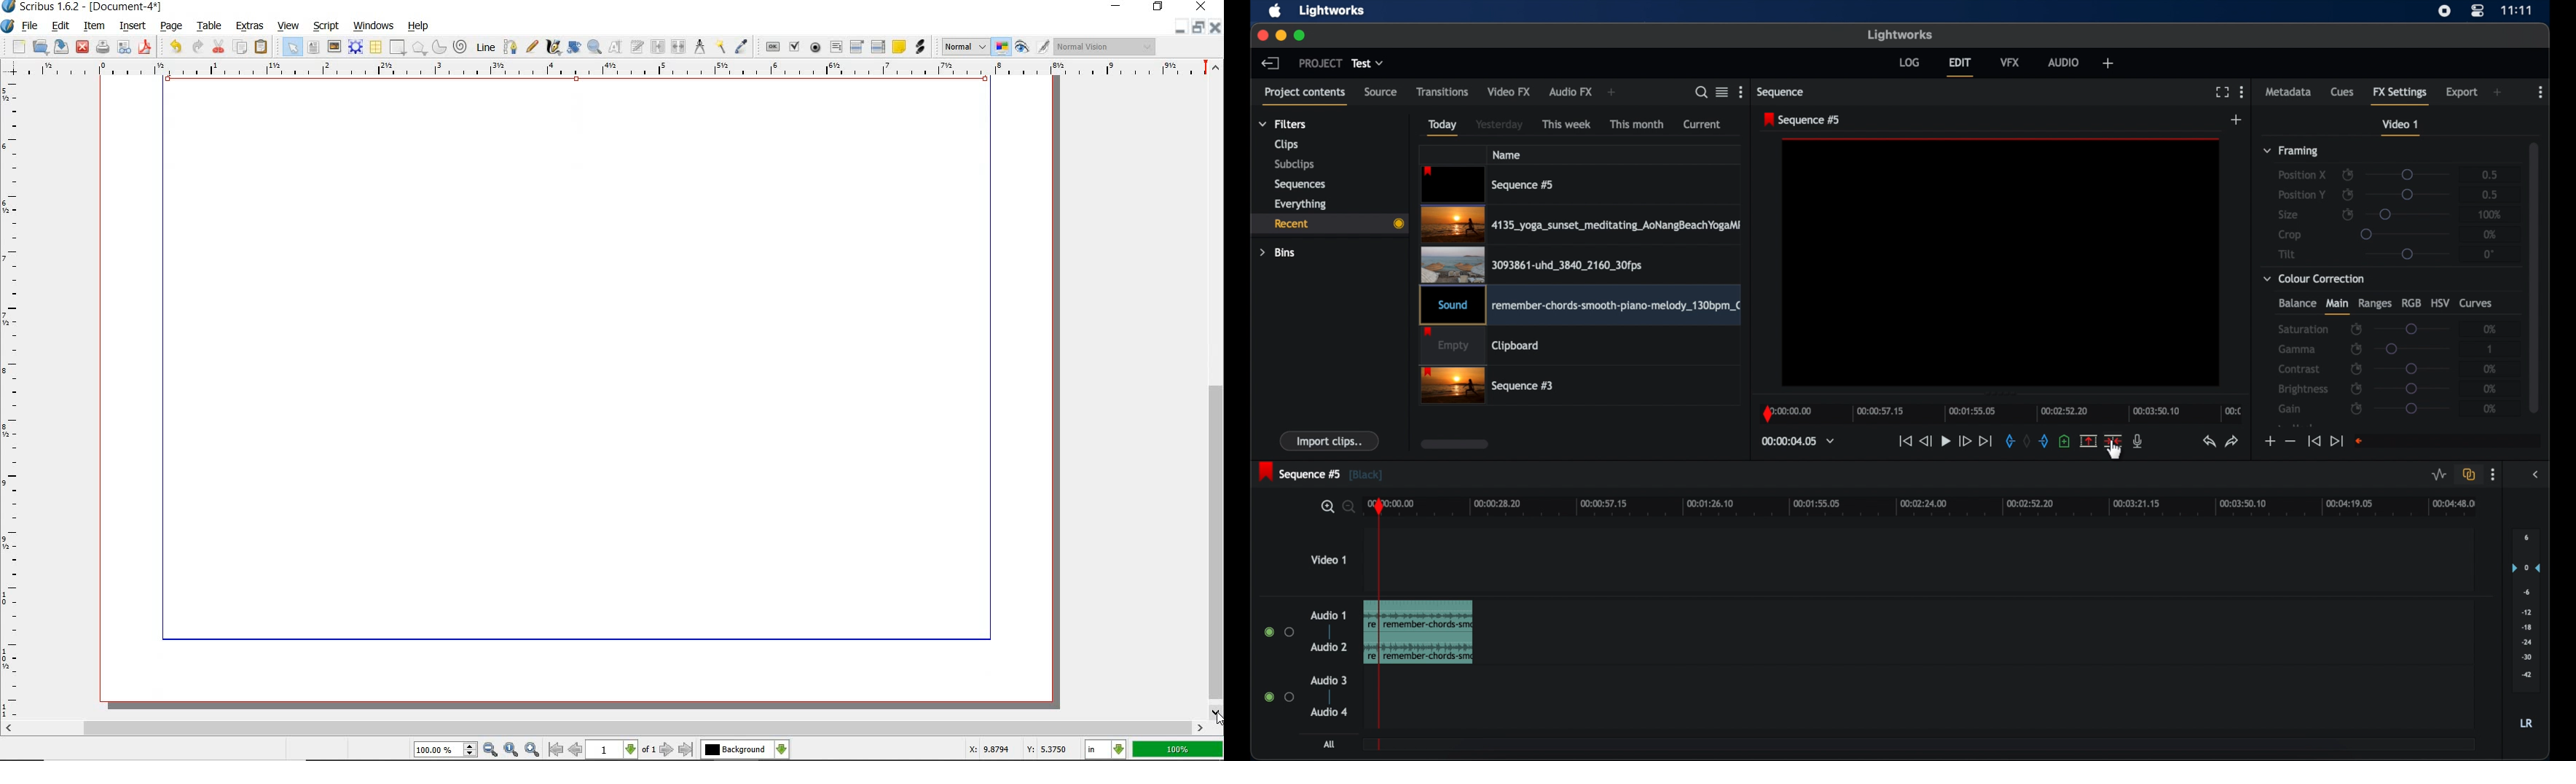 The image size is (2576, 784). I want to click on edit contents of frame, so click(614, 47).